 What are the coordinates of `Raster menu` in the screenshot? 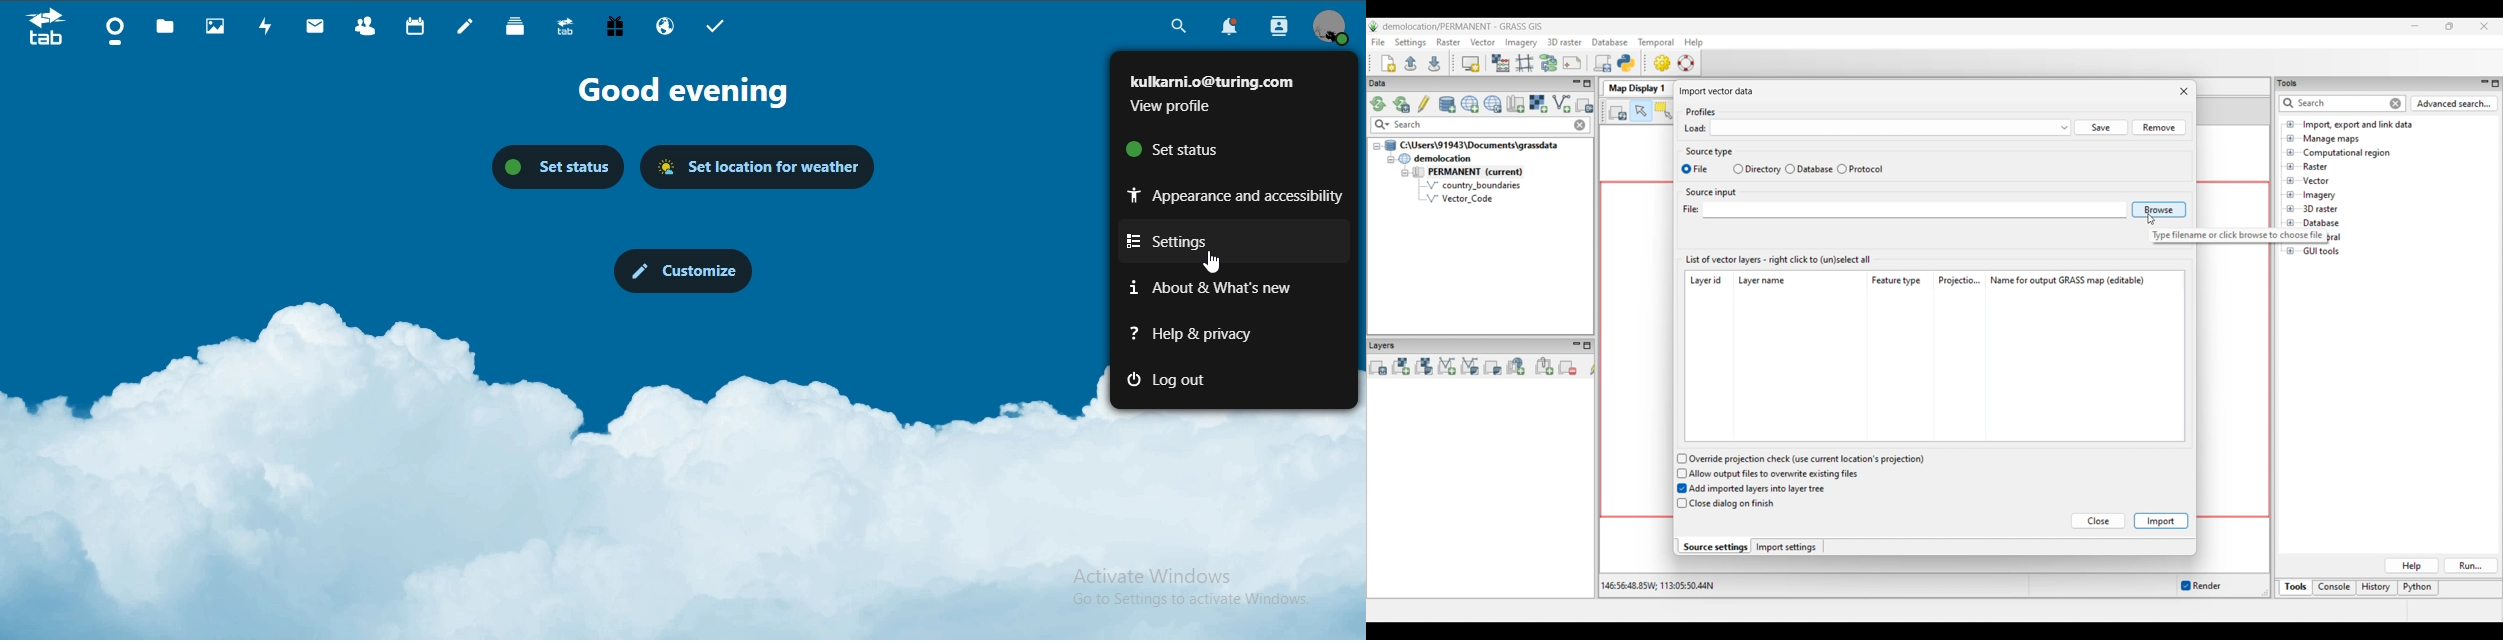 It's located at (1448, 42).